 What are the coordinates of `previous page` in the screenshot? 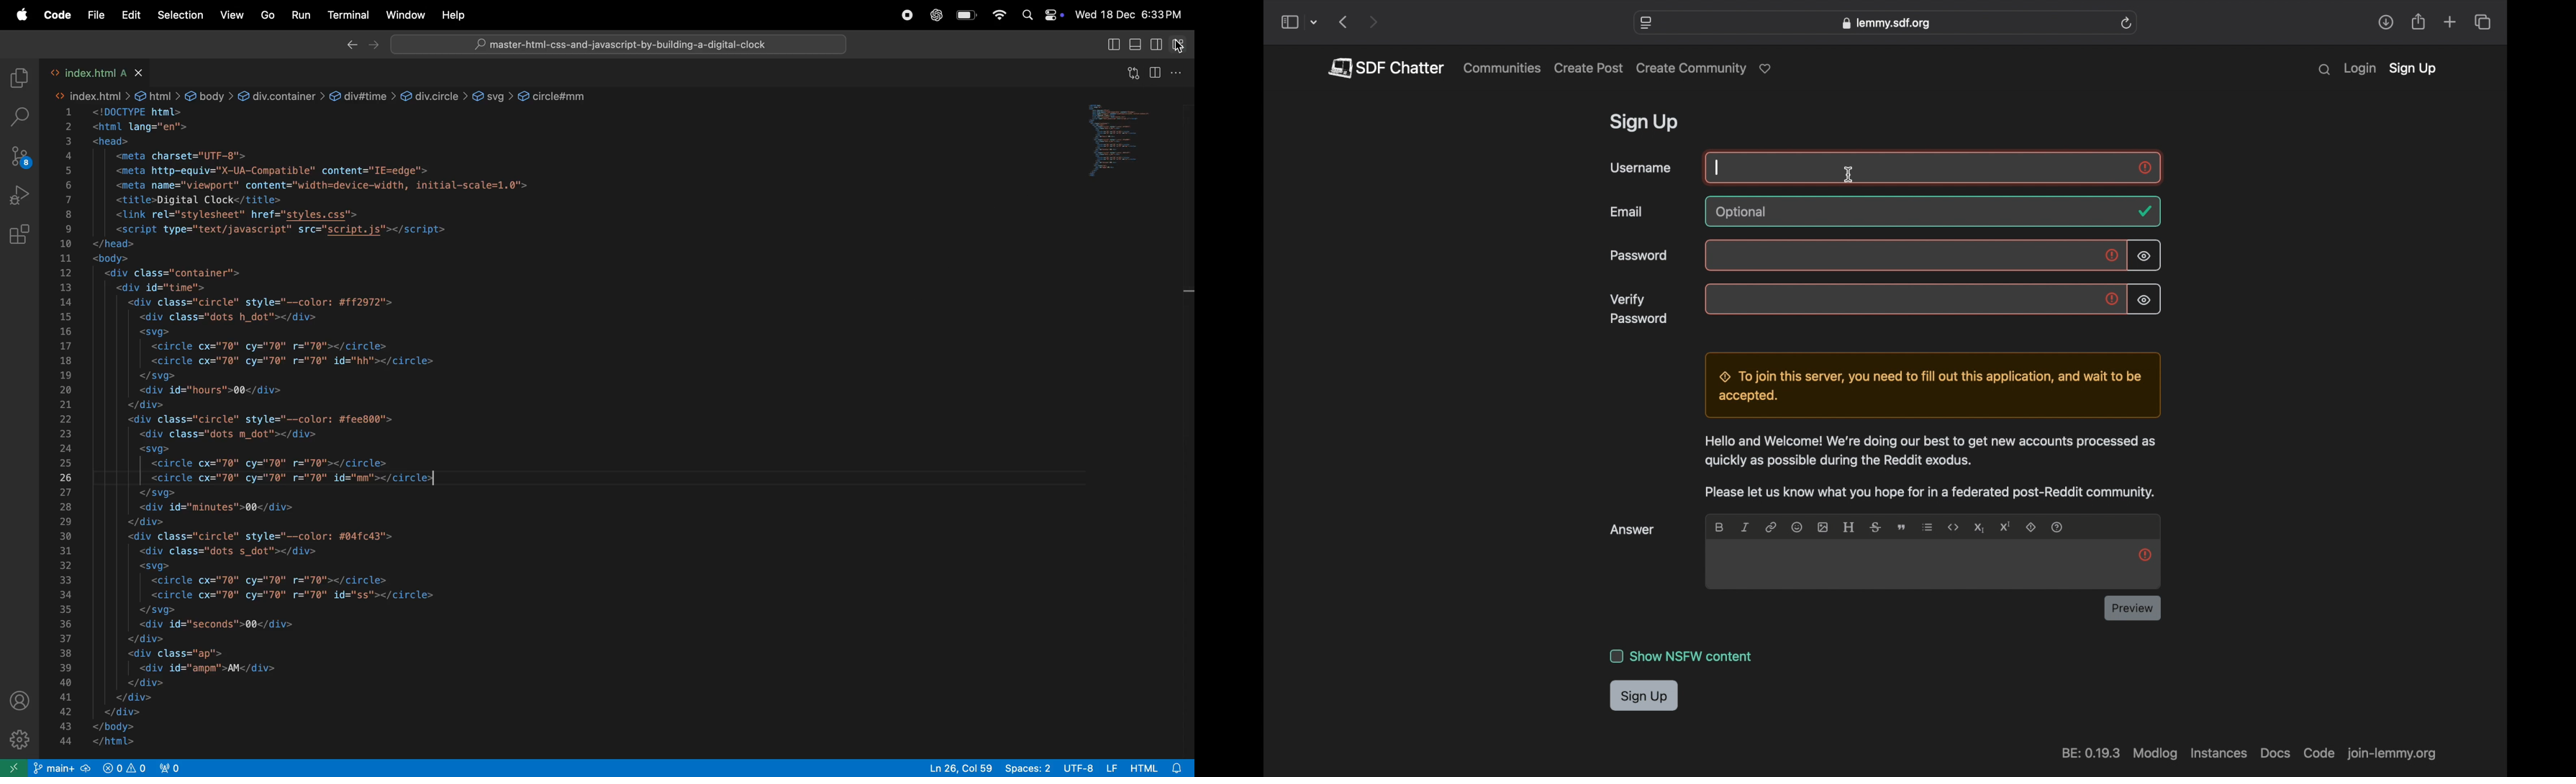 It's located at (1343, 22).